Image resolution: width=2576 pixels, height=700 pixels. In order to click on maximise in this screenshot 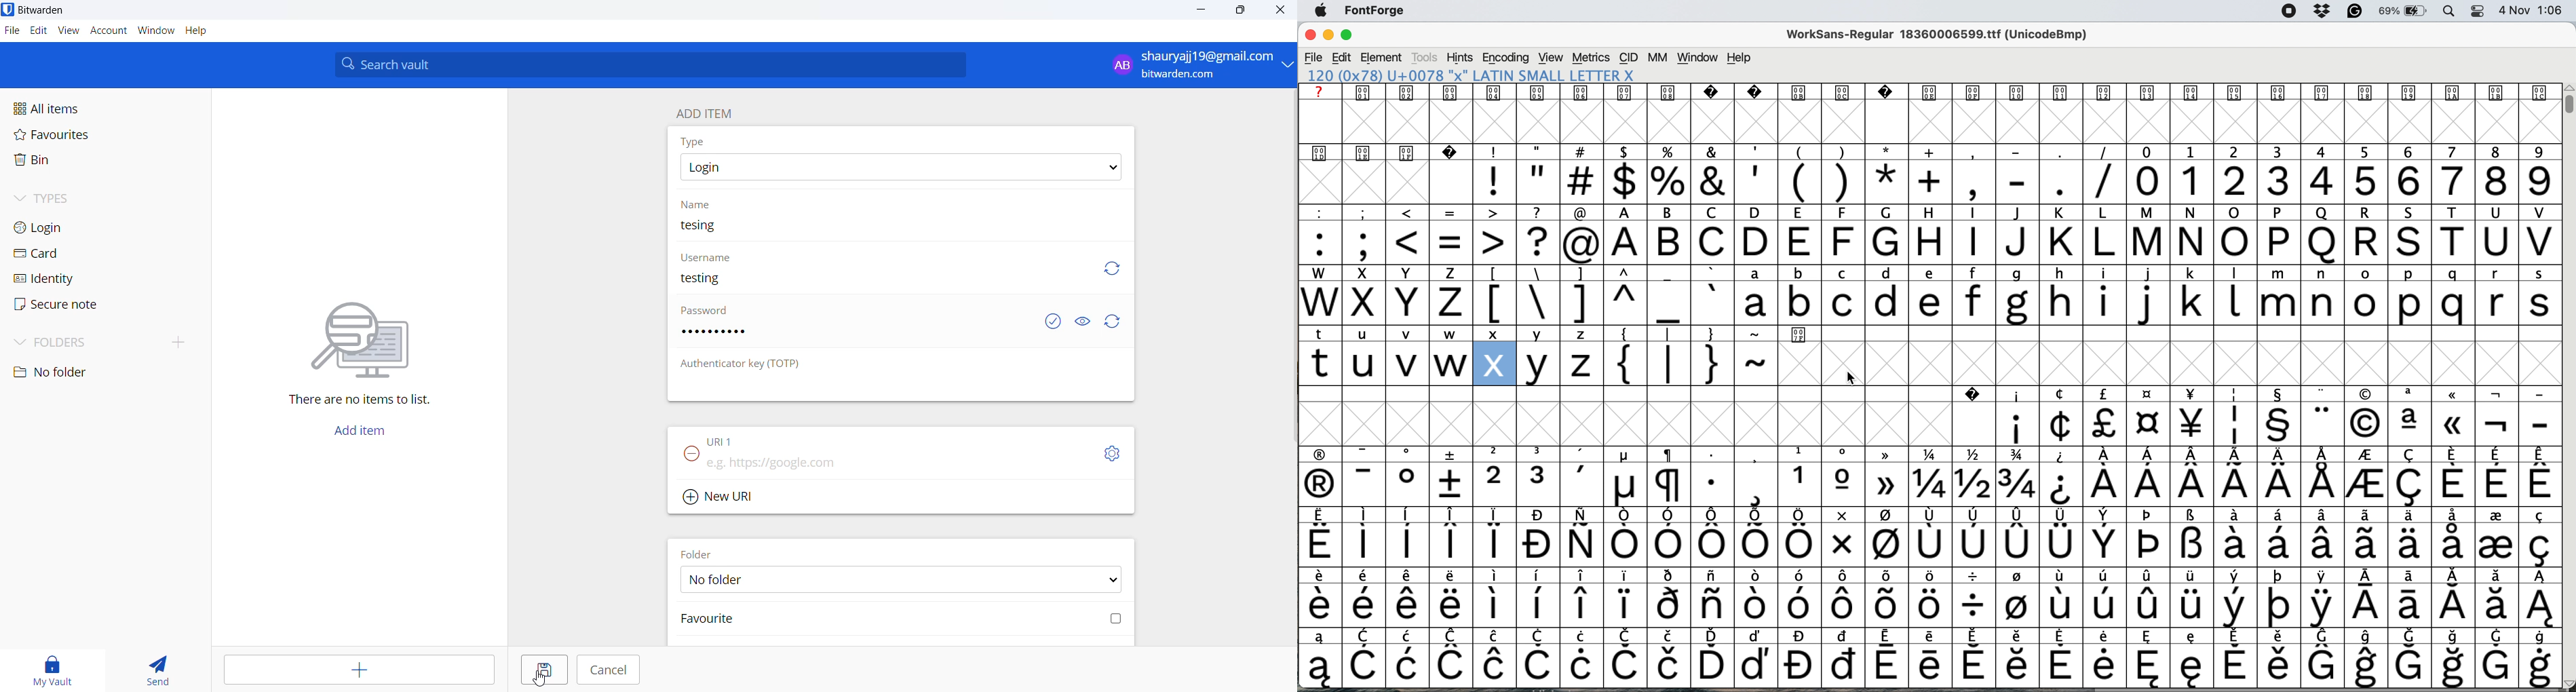, I will do `click(1352, 36)`.